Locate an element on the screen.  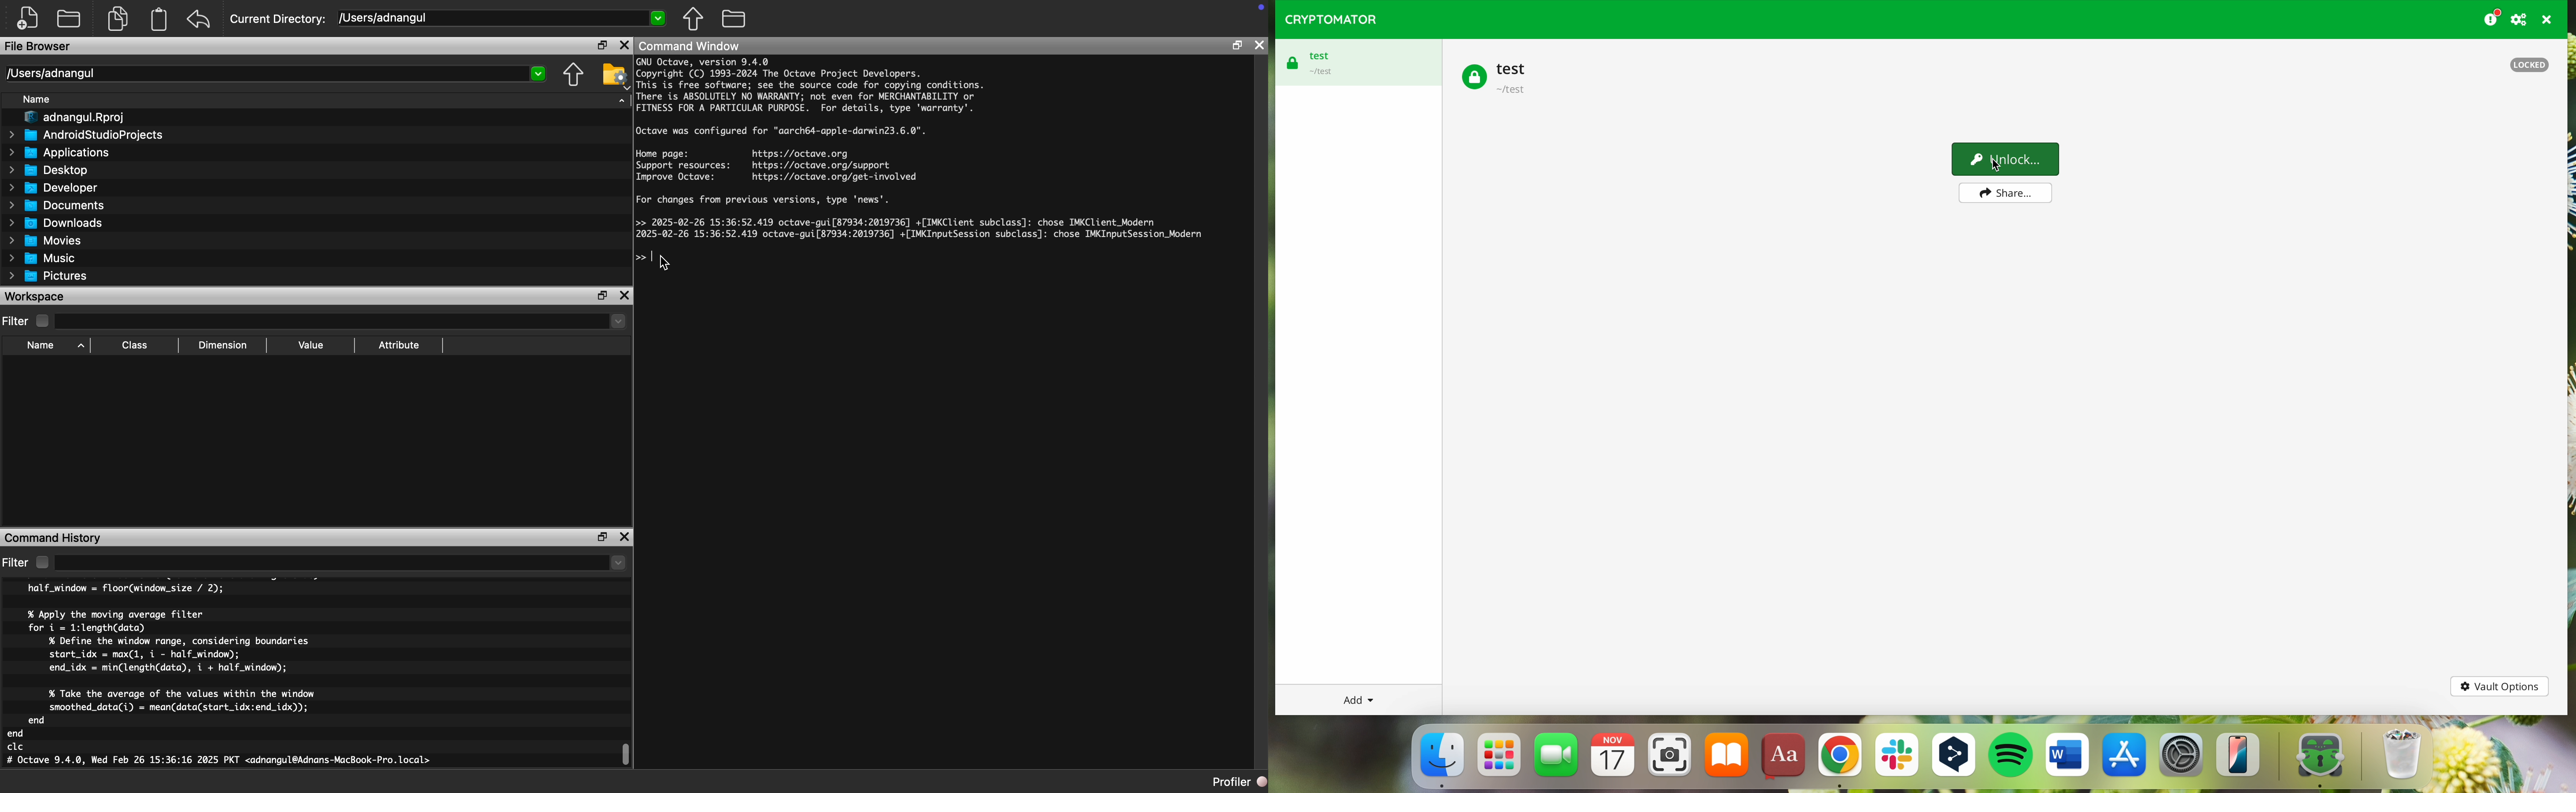
Finder is located at coordinates (1441, 757).